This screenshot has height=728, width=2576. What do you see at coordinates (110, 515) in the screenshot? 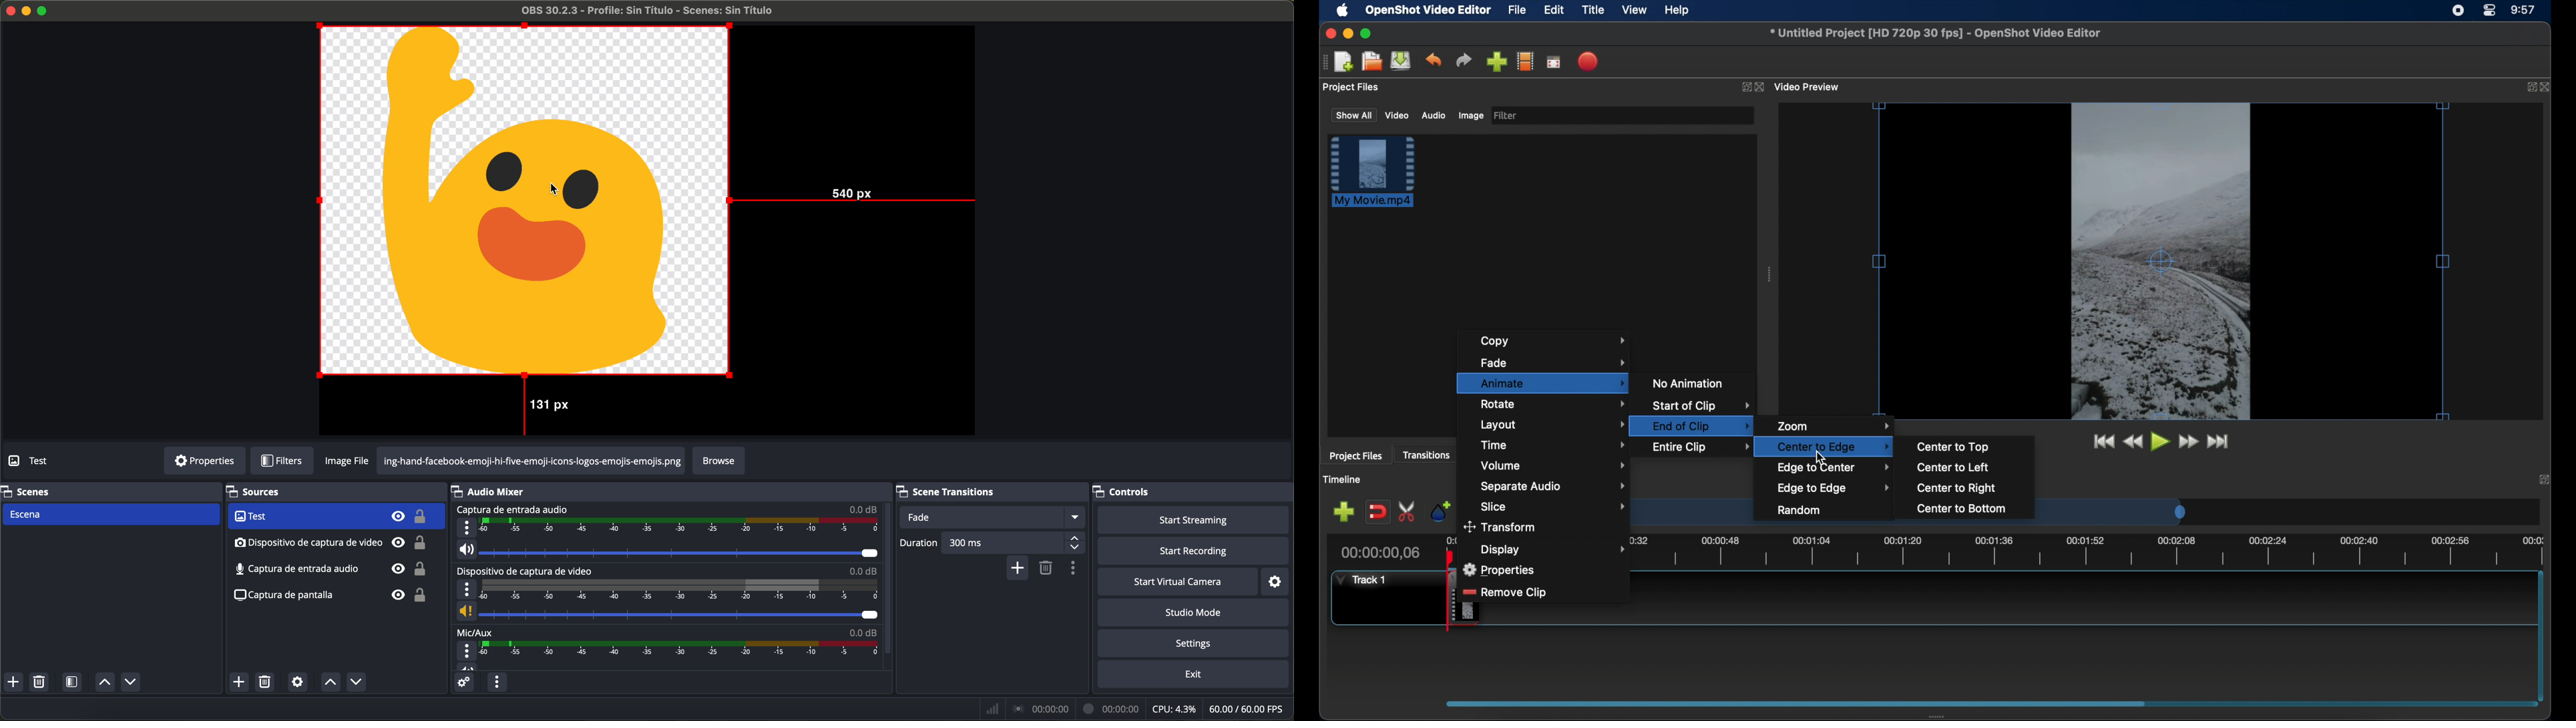
I see `scene` at bounding box center [110, 515].